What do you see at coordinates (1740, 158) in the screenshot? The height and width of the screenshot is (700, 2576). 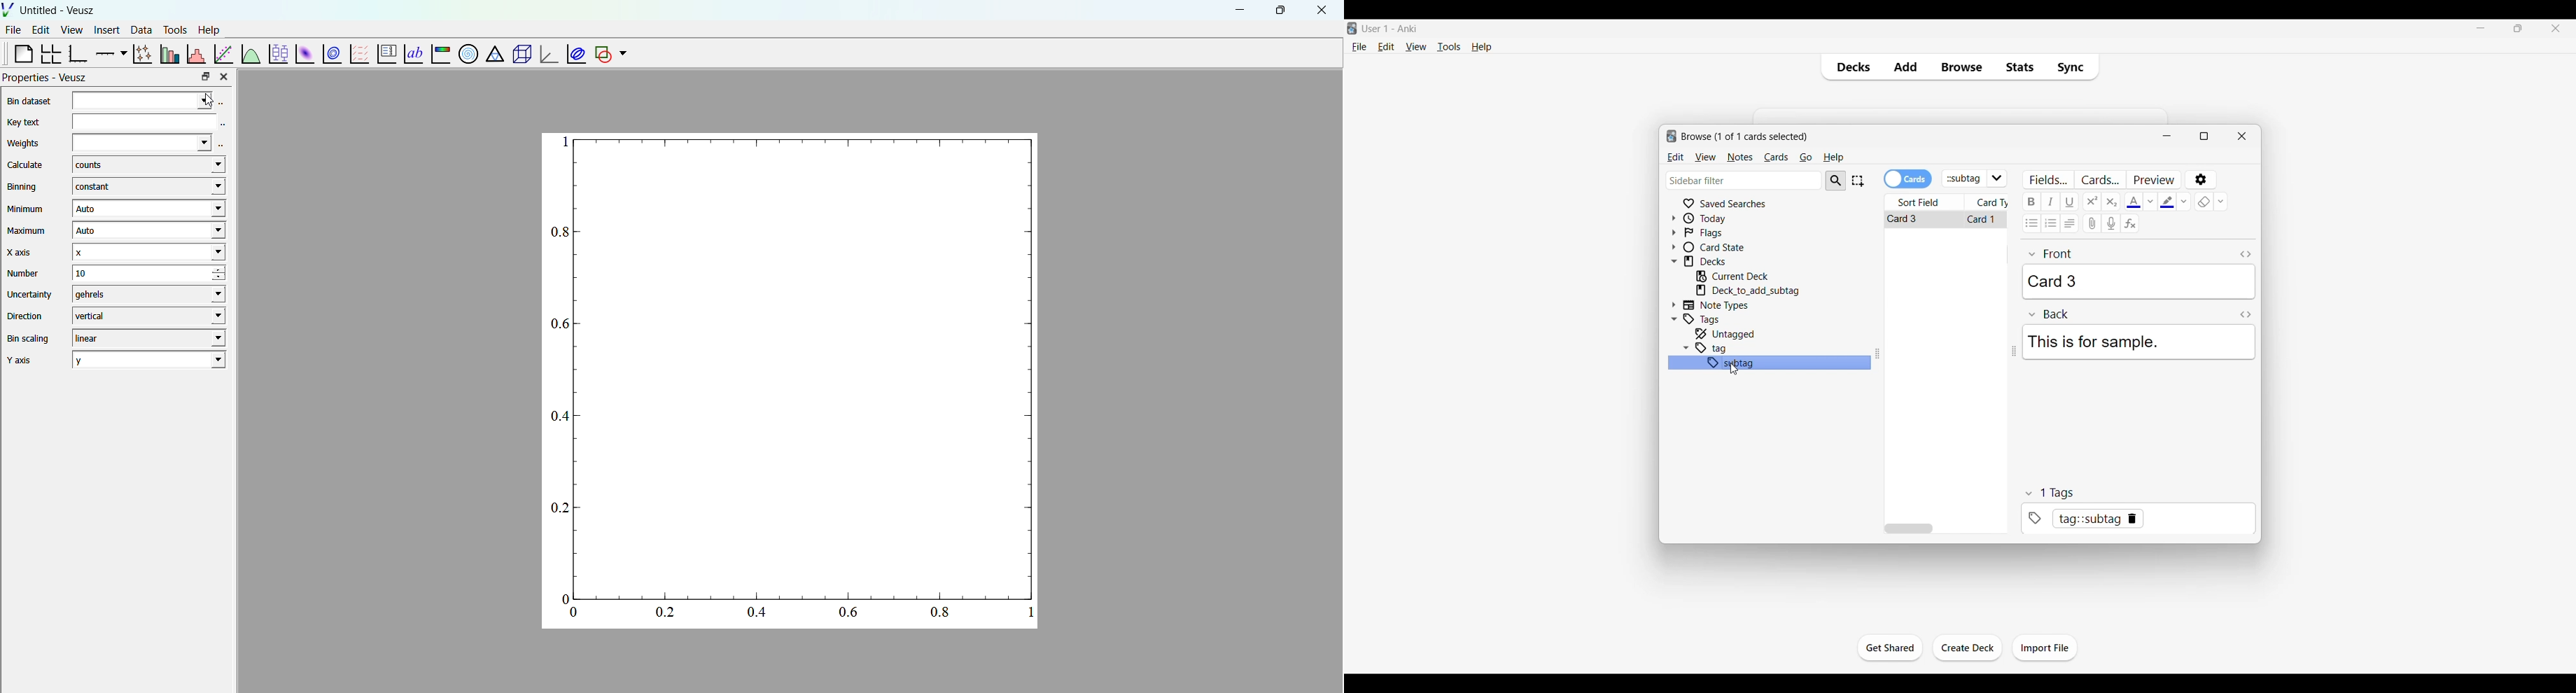 I see `Notes menu` at bounding box center [1740, 158].